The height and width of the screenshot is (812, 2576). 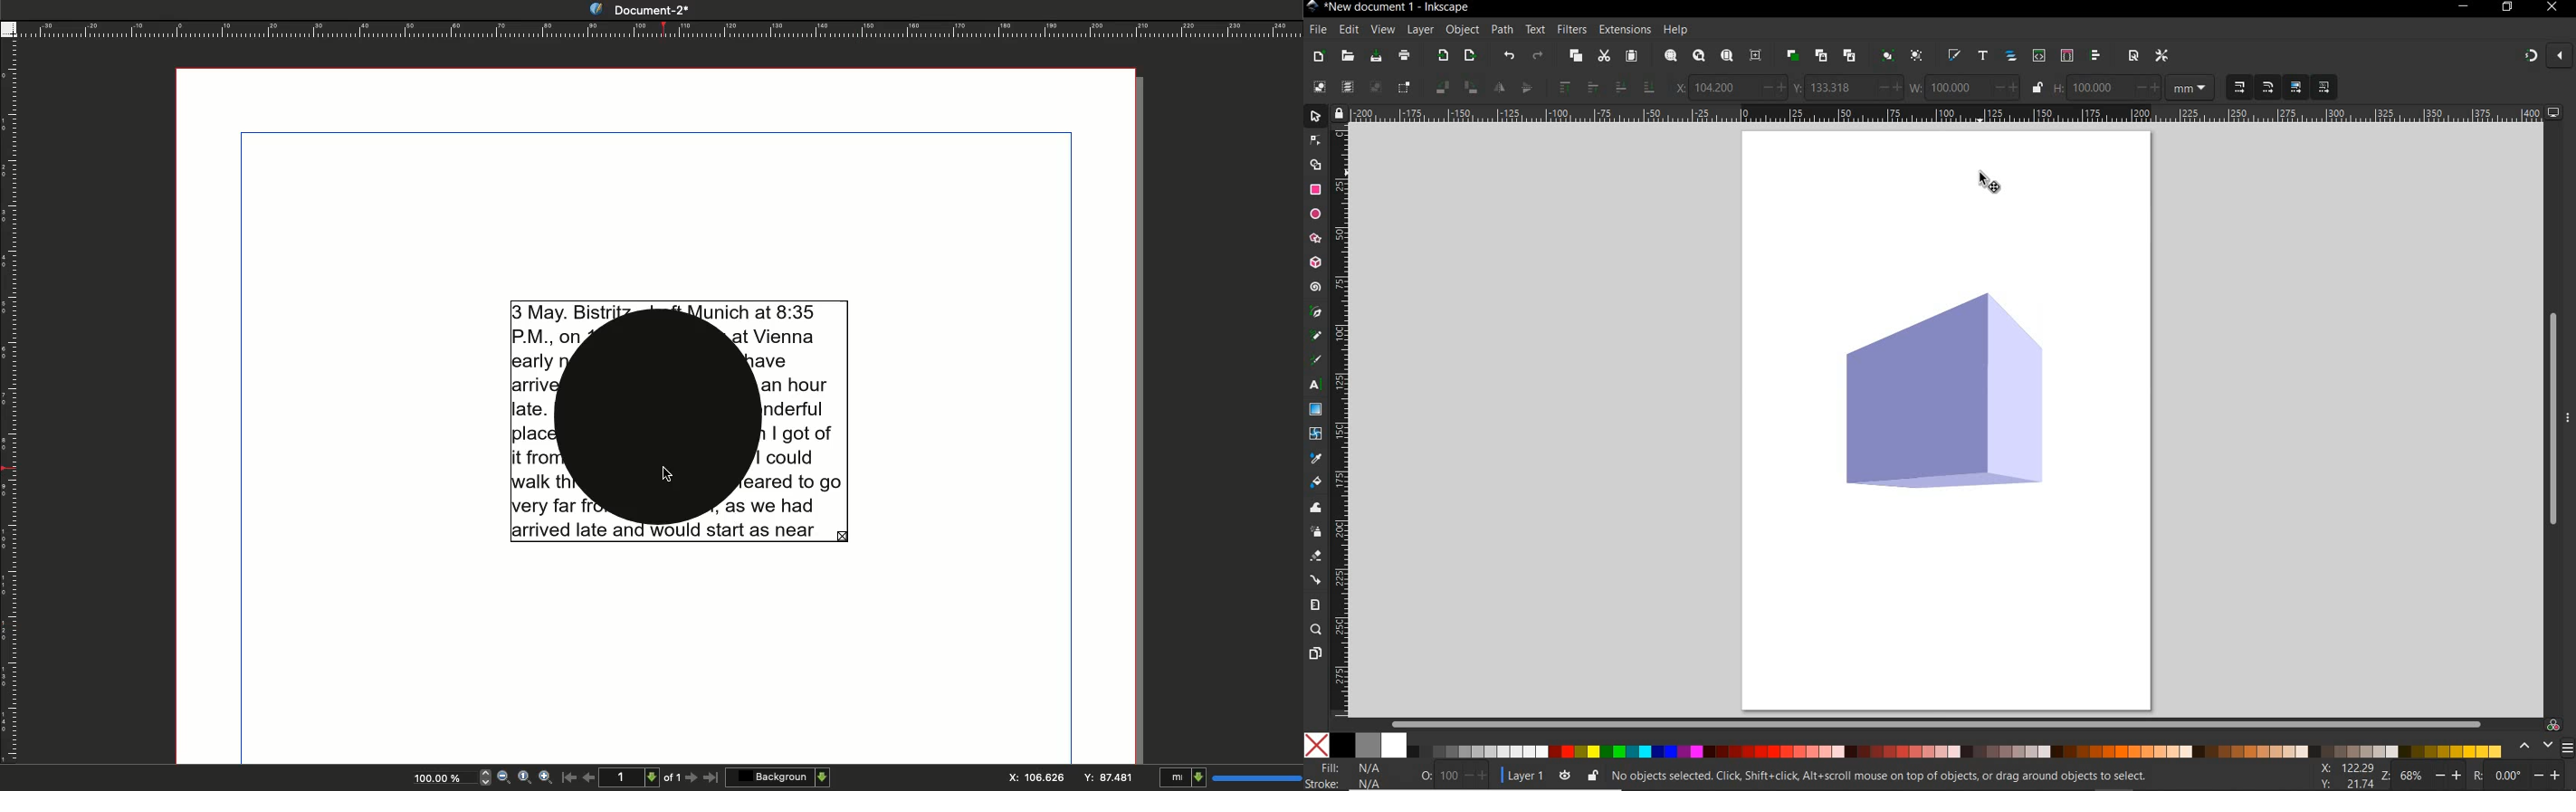 What do you see at coordinates (504, 777) in the screenshot?
I see `Zoom out` at bounding box center [504, 777].